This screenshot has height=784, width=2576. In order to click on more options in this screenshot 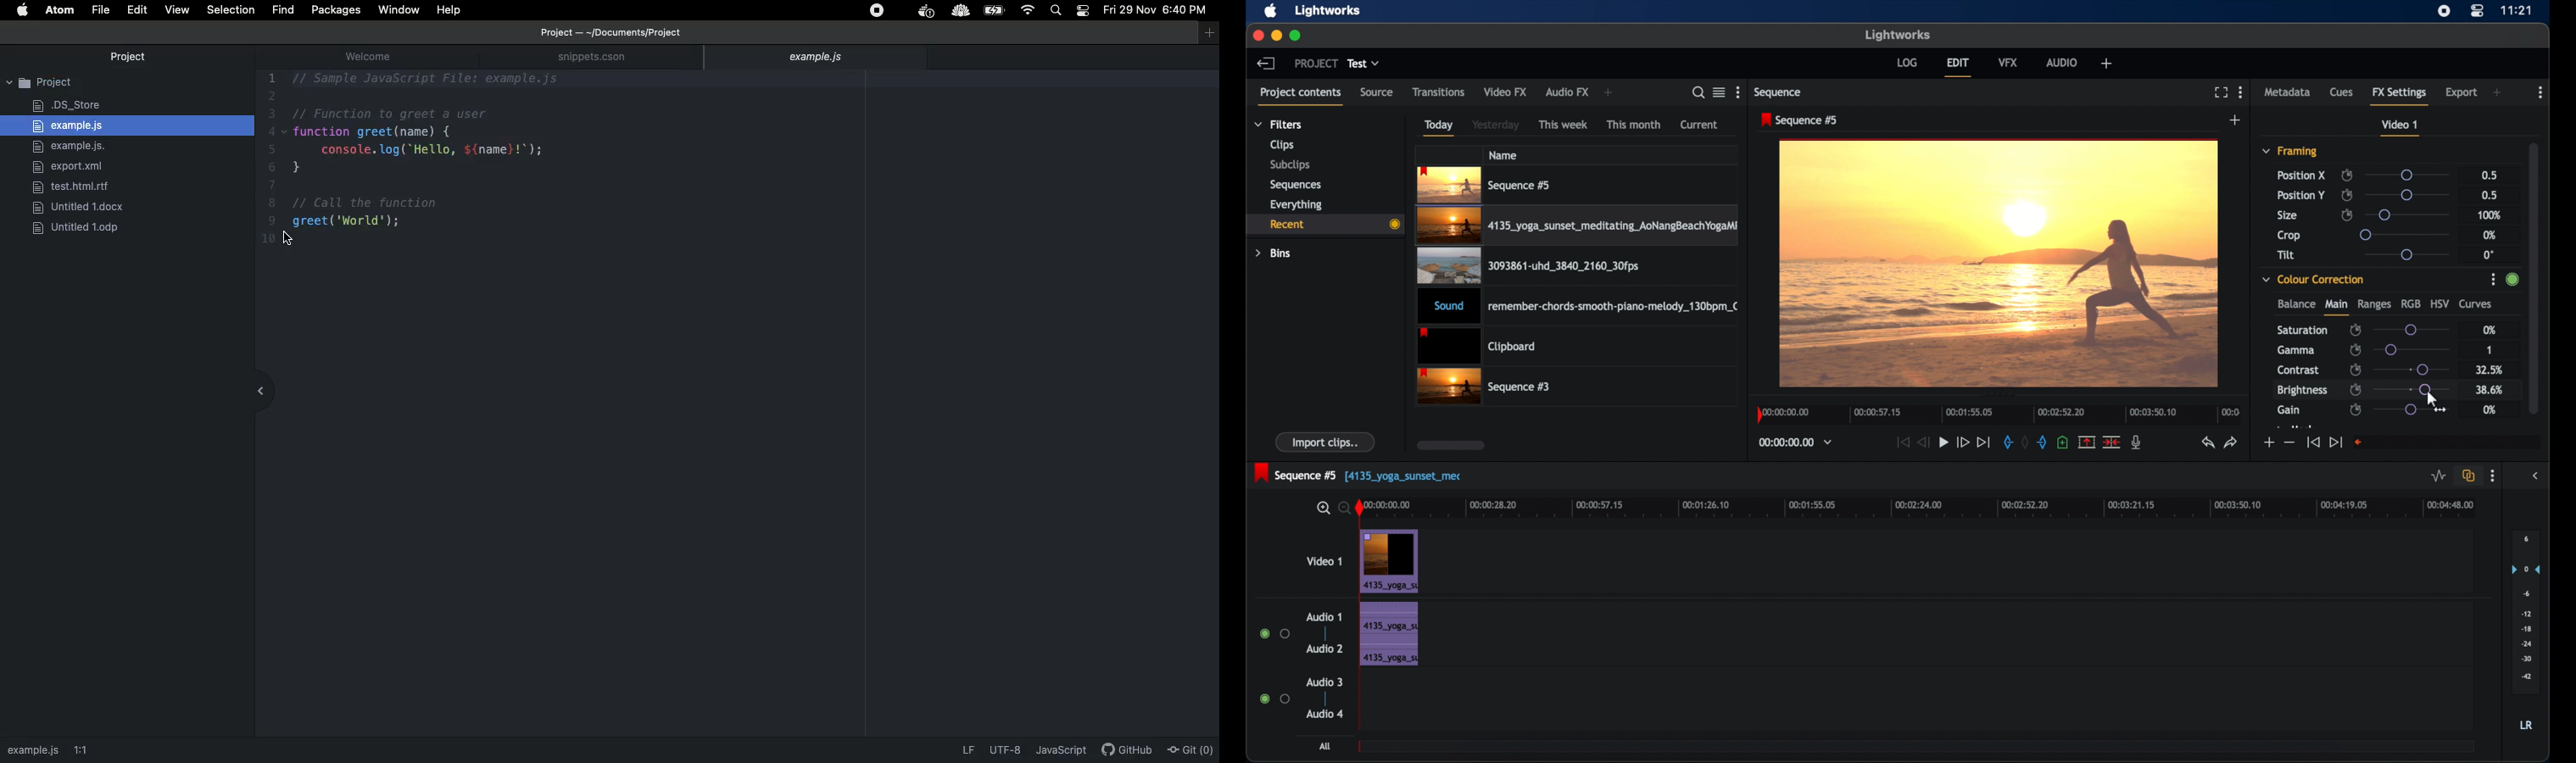, I will do `click(2492, 476)`.